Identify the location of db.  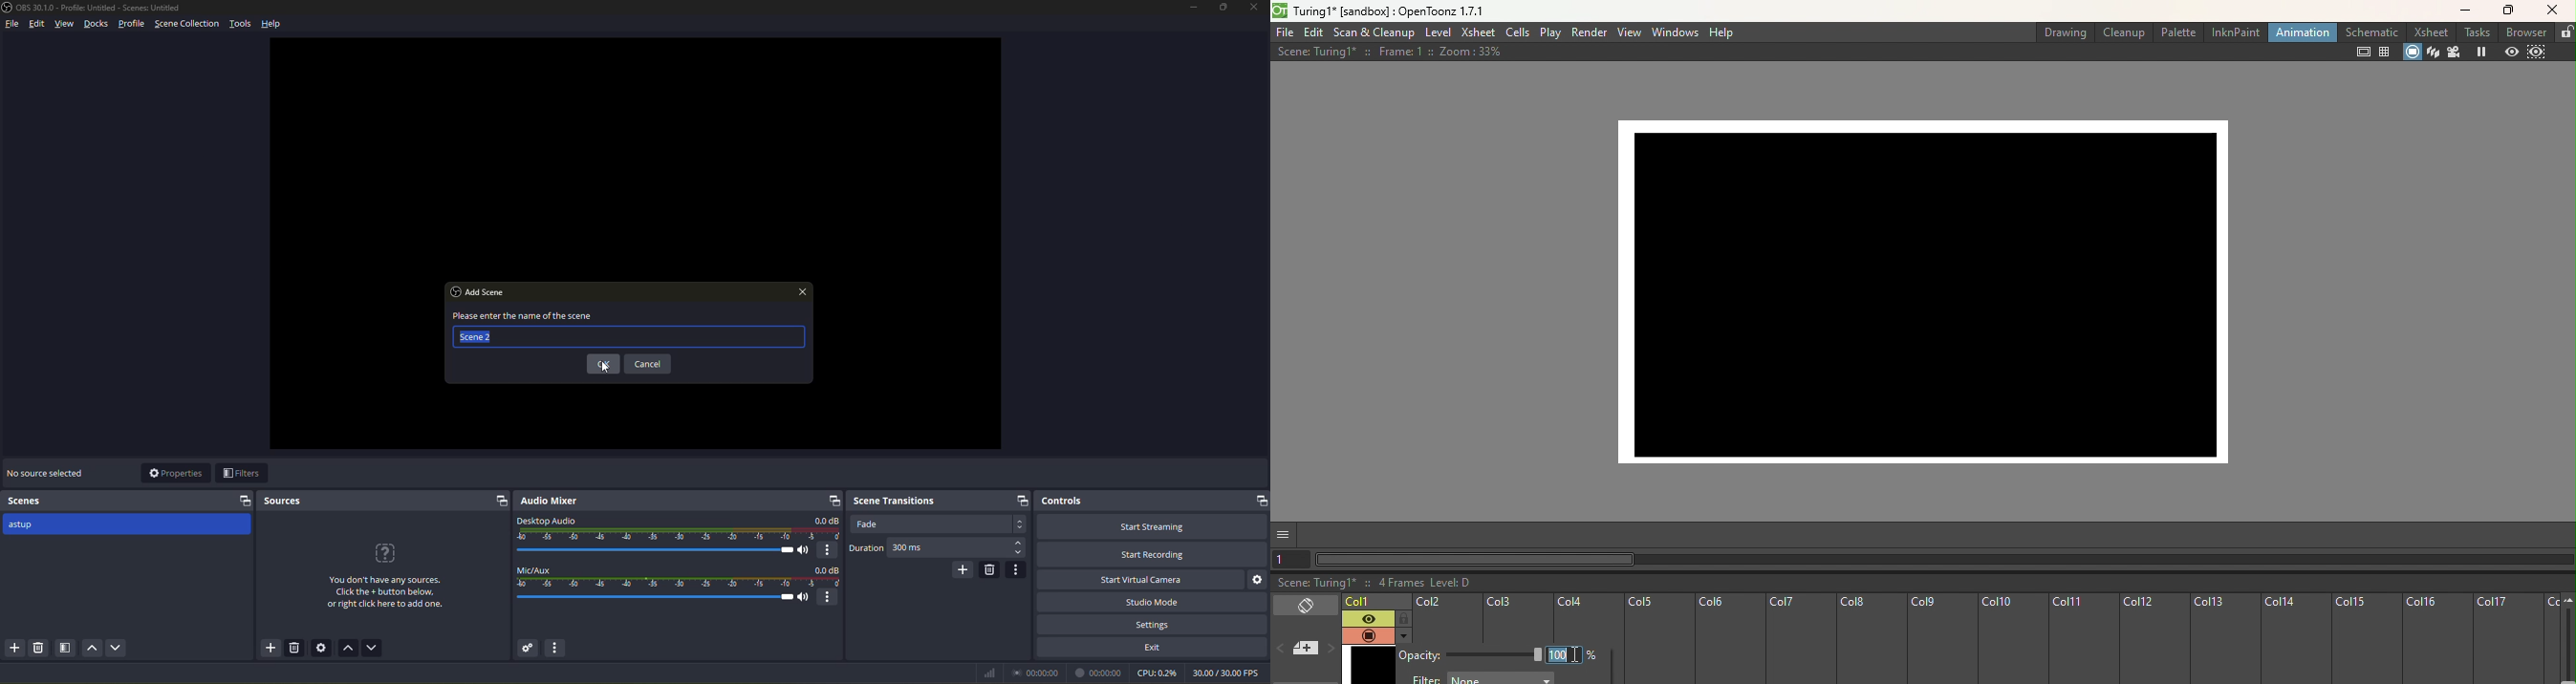
(827, 570).